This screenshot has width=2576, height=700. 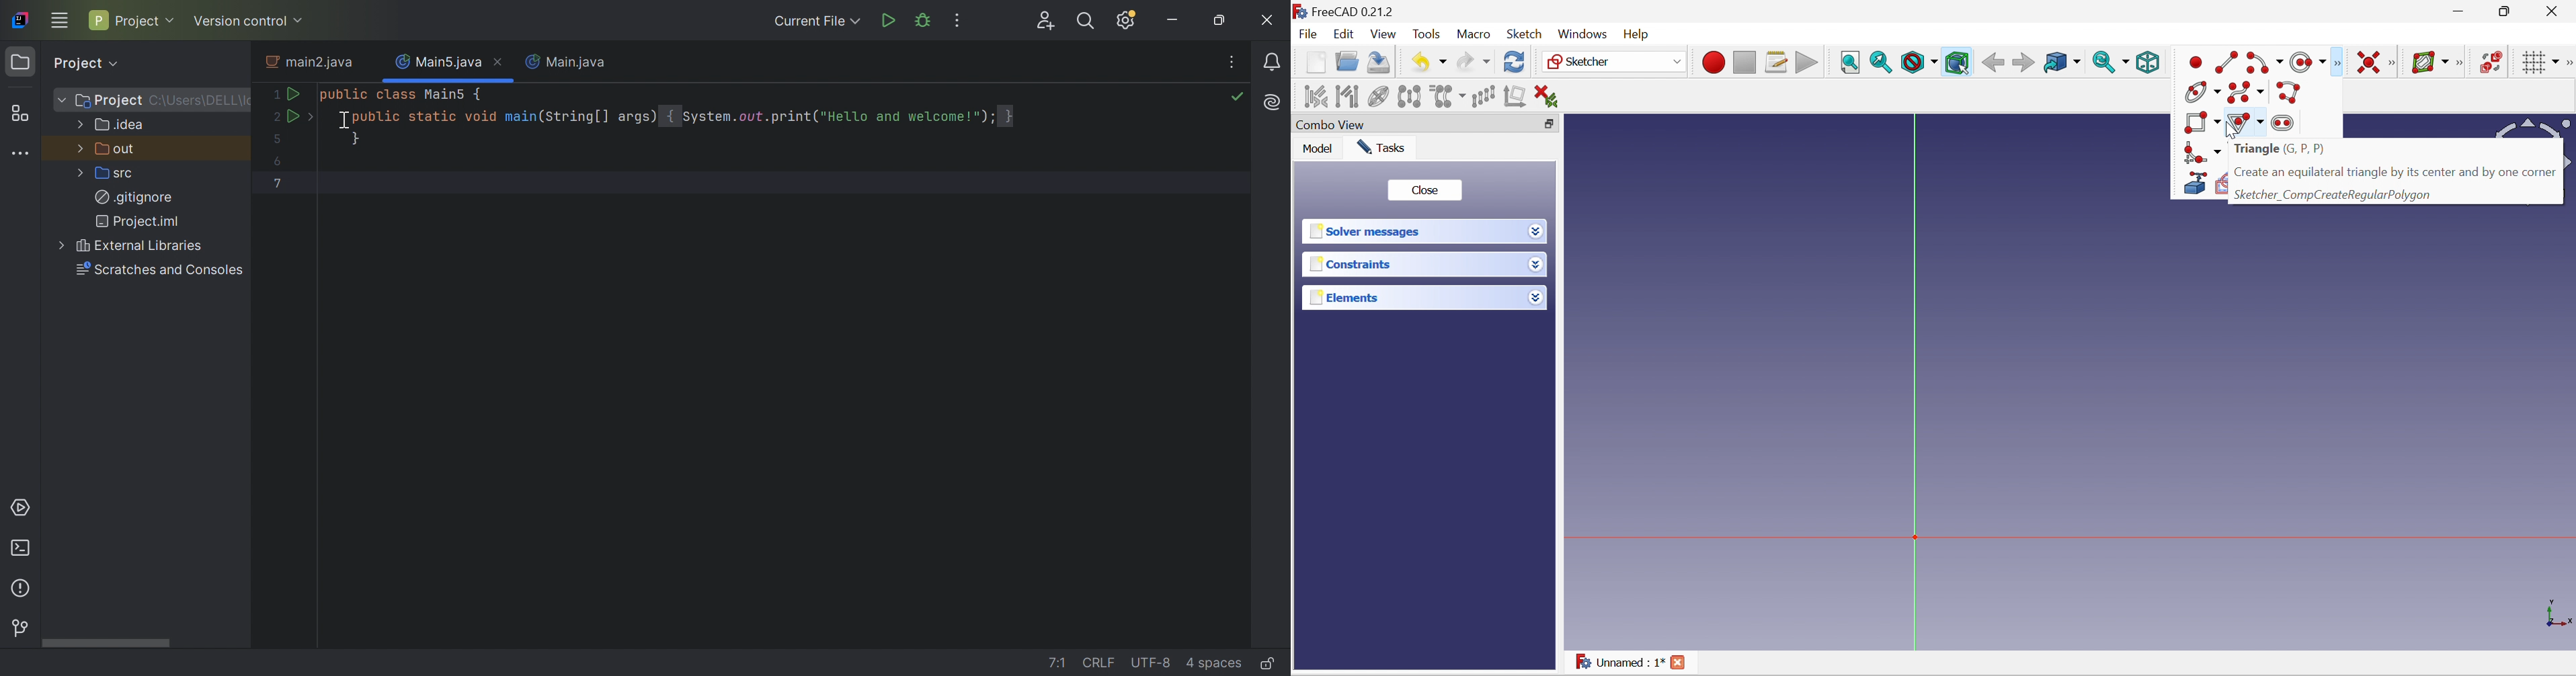 I want to click on [Sketcher edit tools], so click(x=2568, y=64).